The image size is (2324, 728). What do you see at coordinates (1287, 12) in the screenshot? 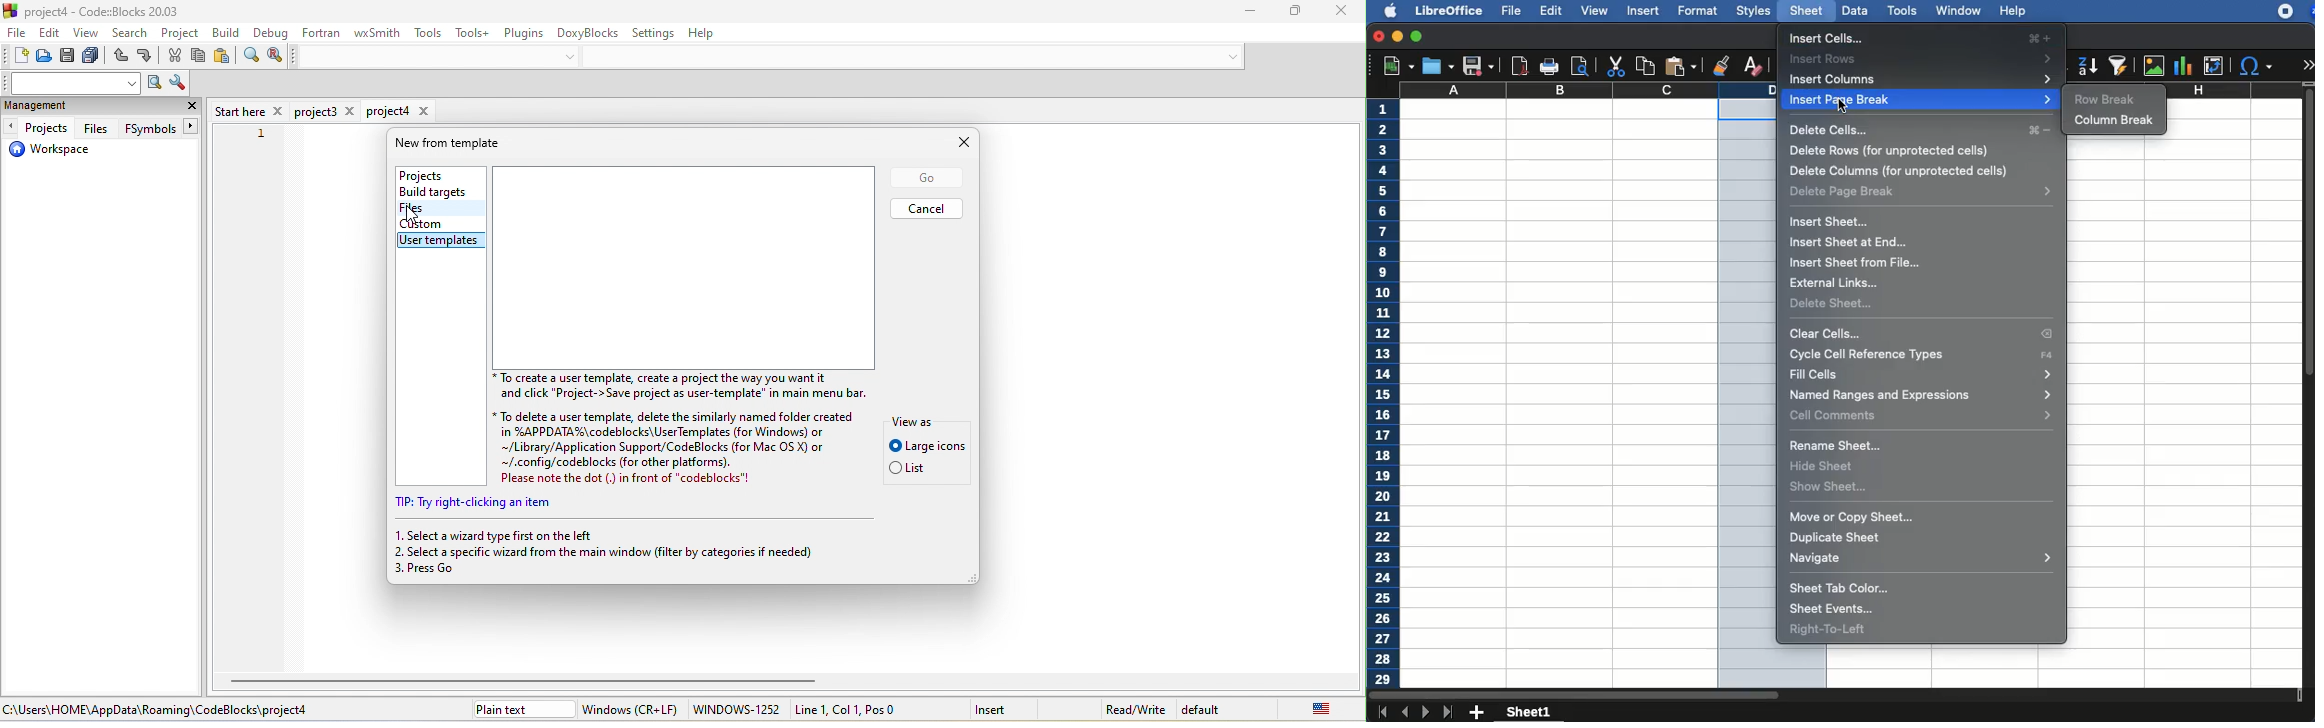
I see `Minimize/Maximize` at bounding box center [1287, 12].